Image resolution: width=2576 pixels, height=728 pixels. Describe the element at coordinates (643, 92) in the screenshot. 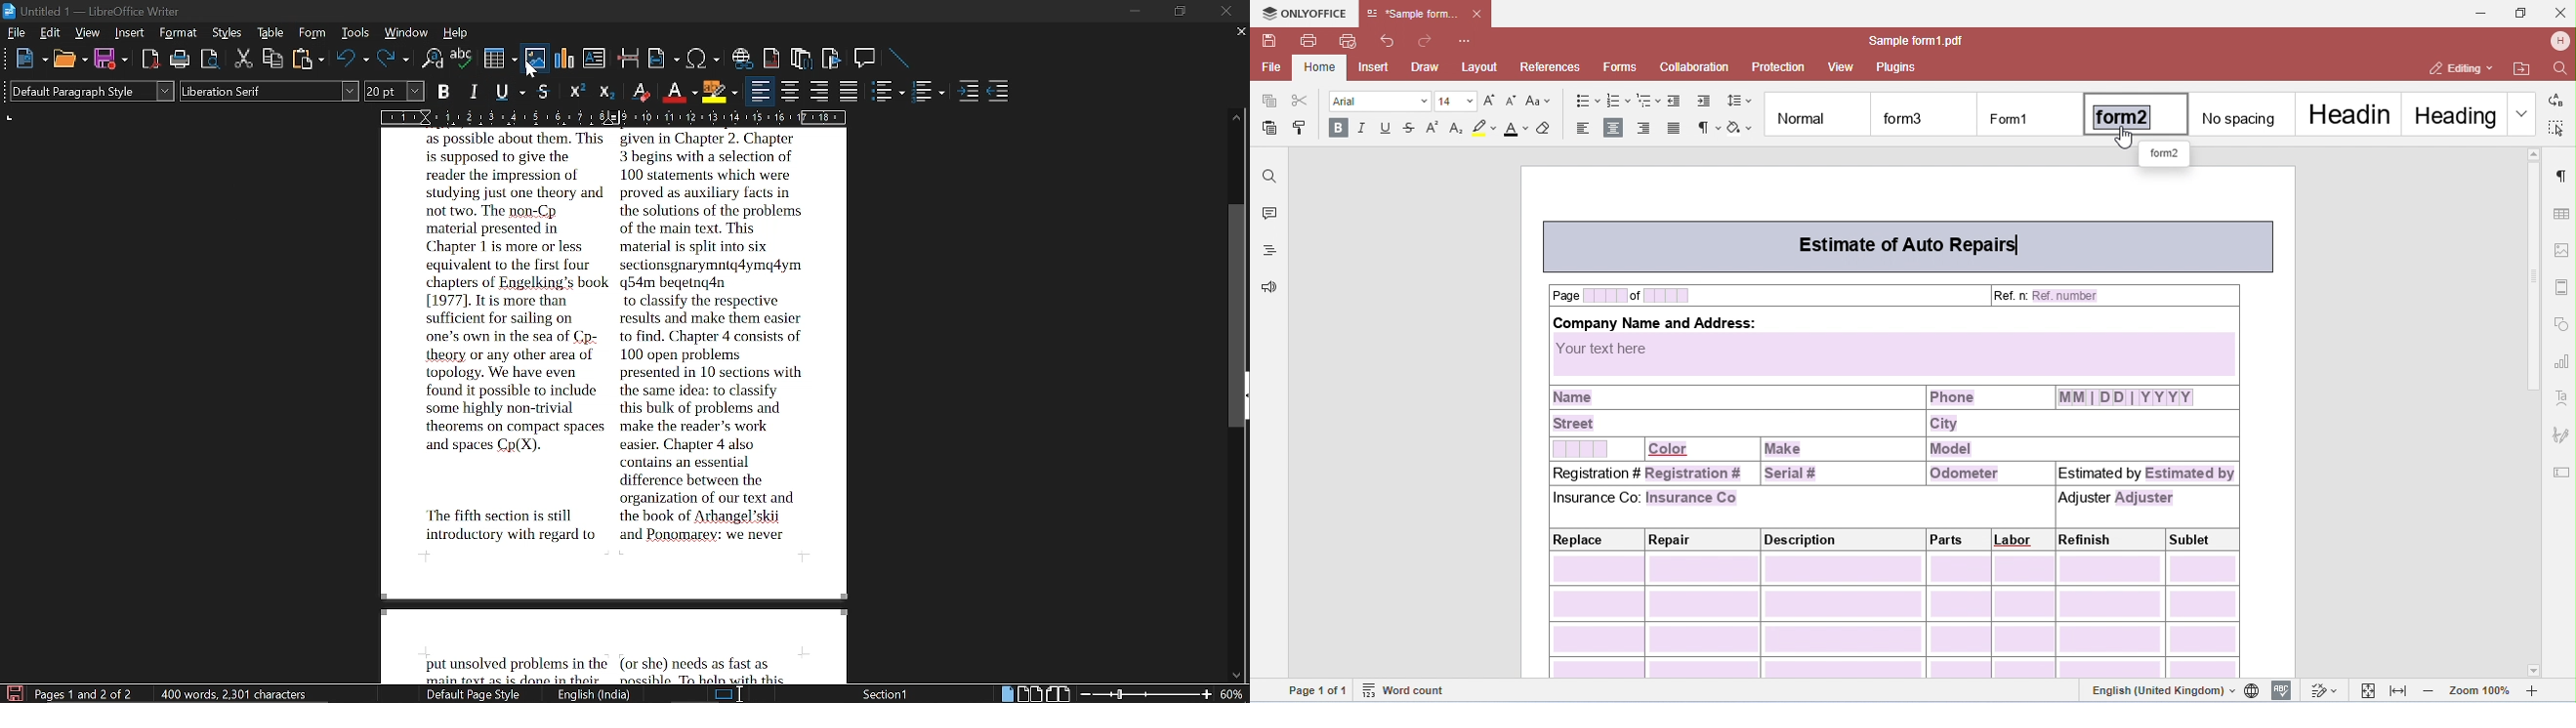

I see `Eraser` at that location.